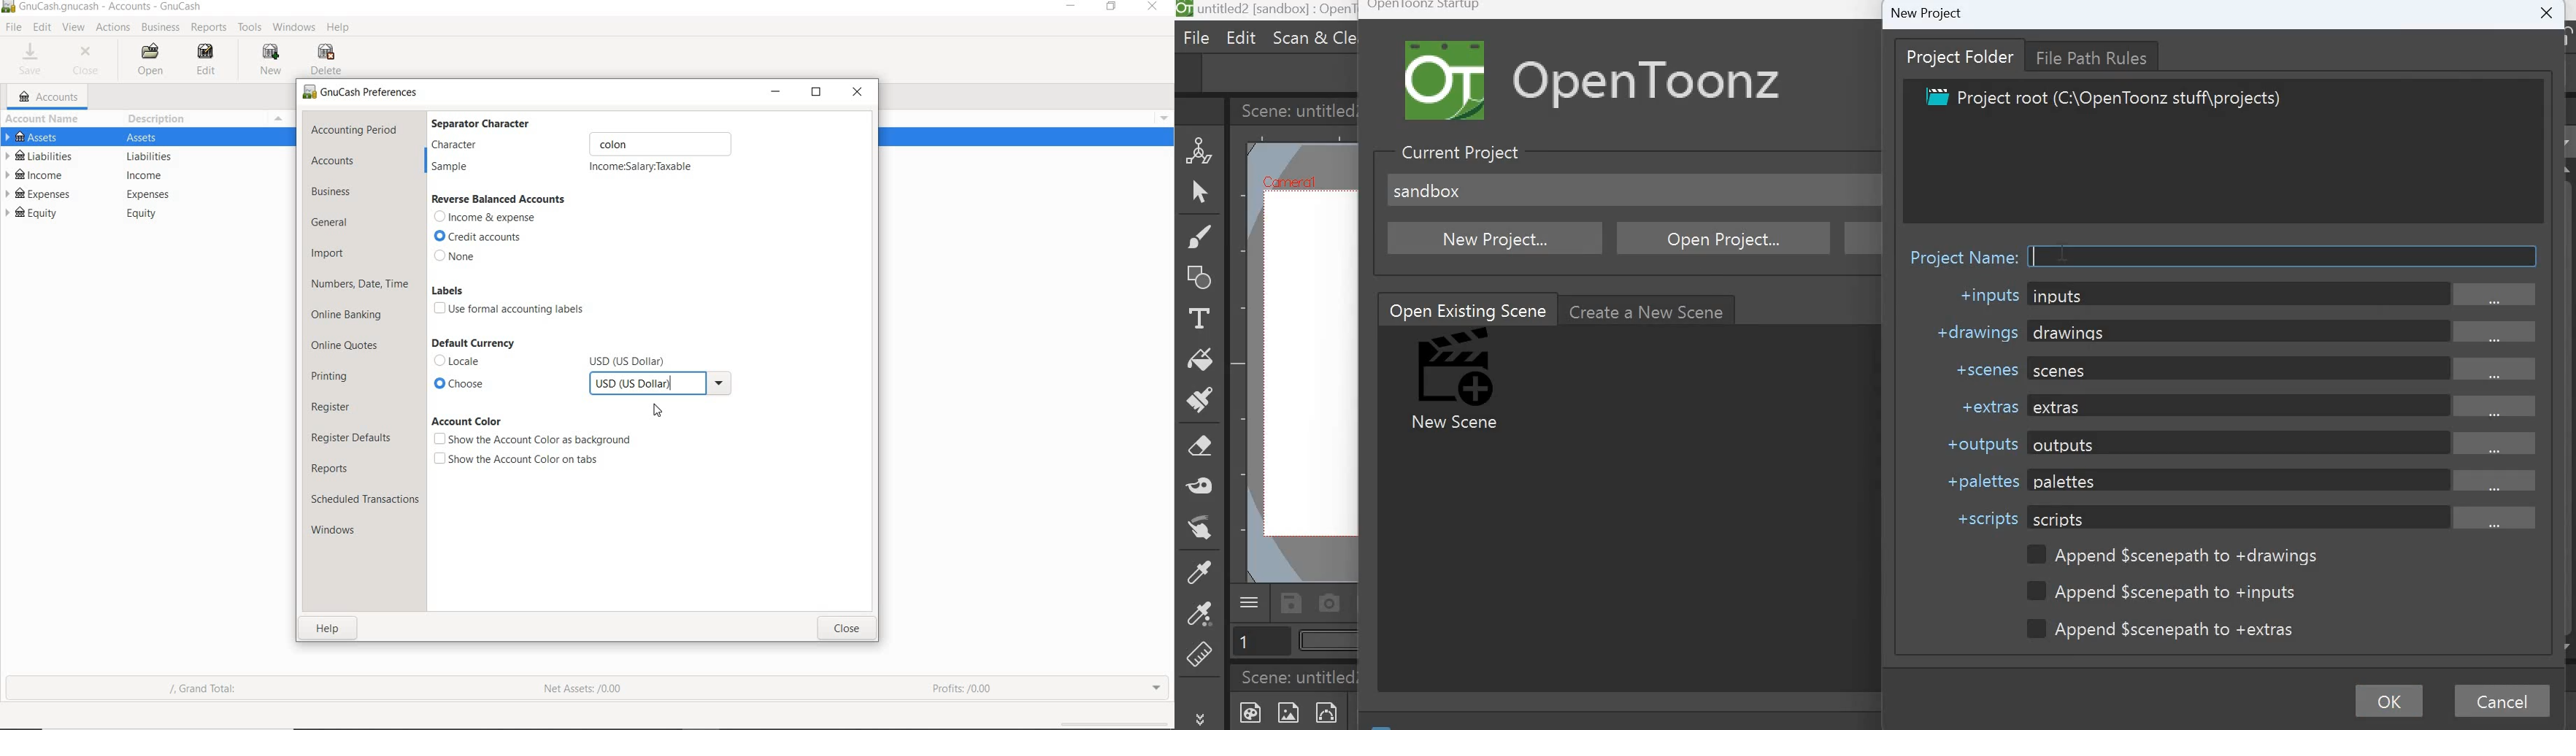 The width and height of the screenshot is (2576, 756). What do you see at coordinates (532, 440) in the screenshot?
I see `show the account color as background` at bounding box center [532, 440].